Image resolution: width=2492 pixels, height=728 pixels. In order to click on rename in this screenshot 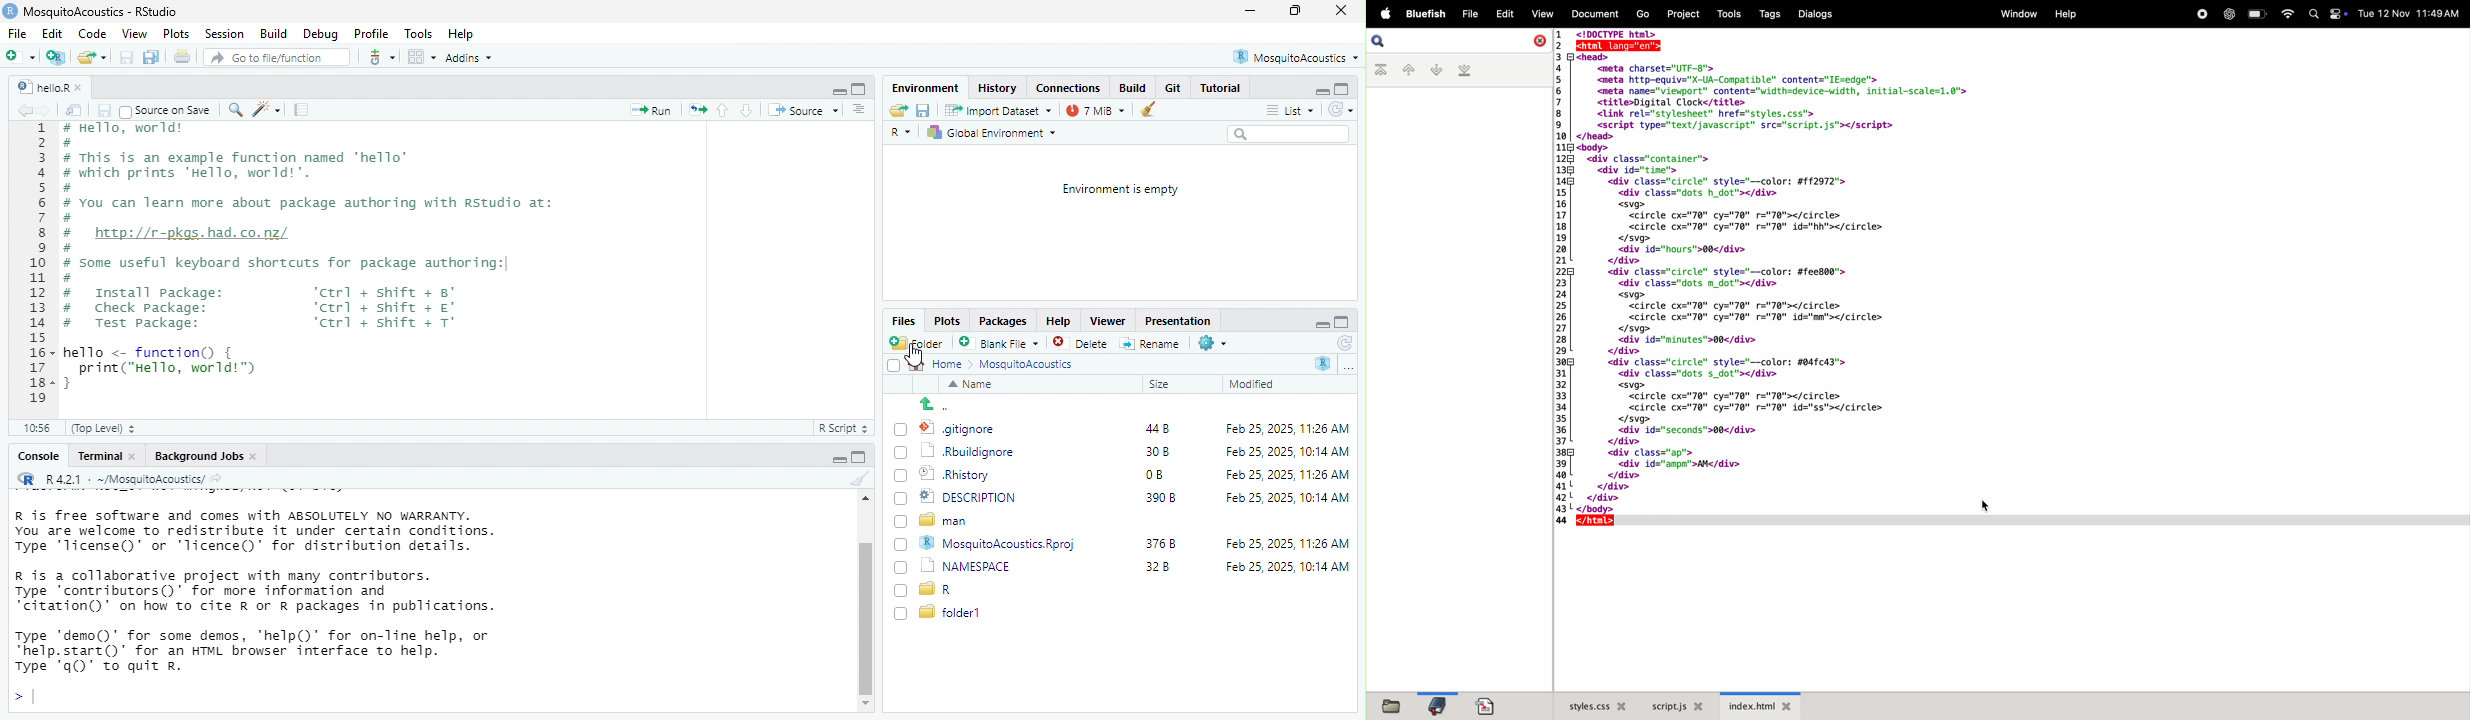, I will do `click(1153, 346)`.